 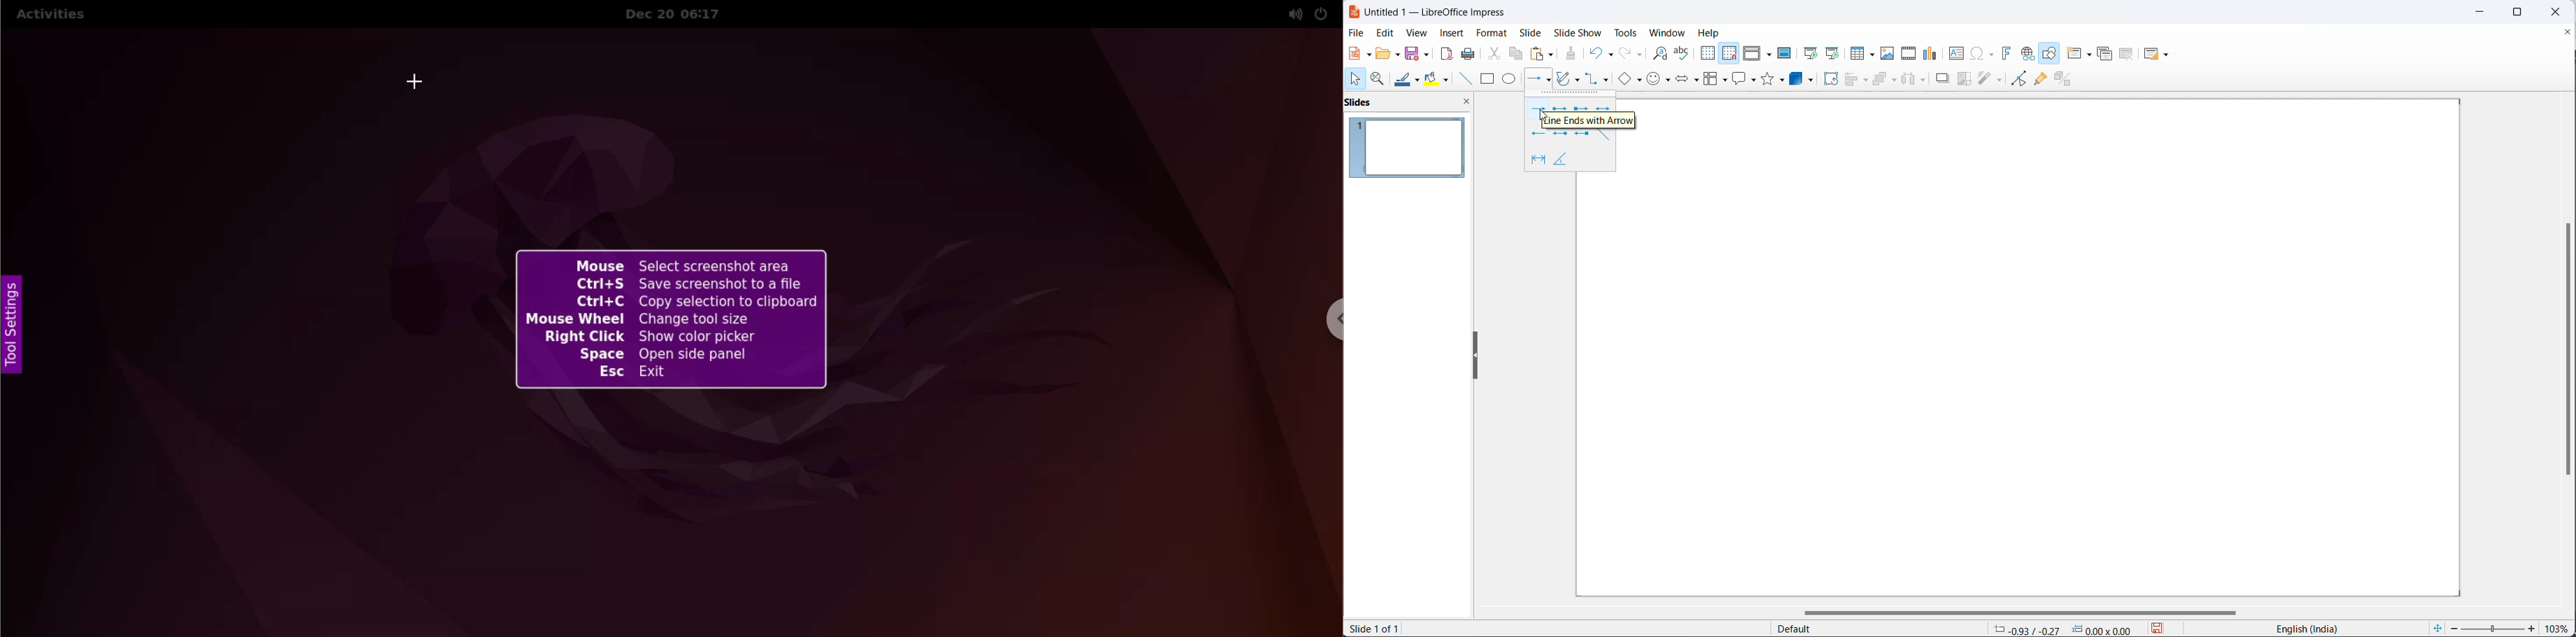 What do you see at coordinates (1473, 356) in the screenshot?
I see `reszie` at bounding box center [1473, 356].